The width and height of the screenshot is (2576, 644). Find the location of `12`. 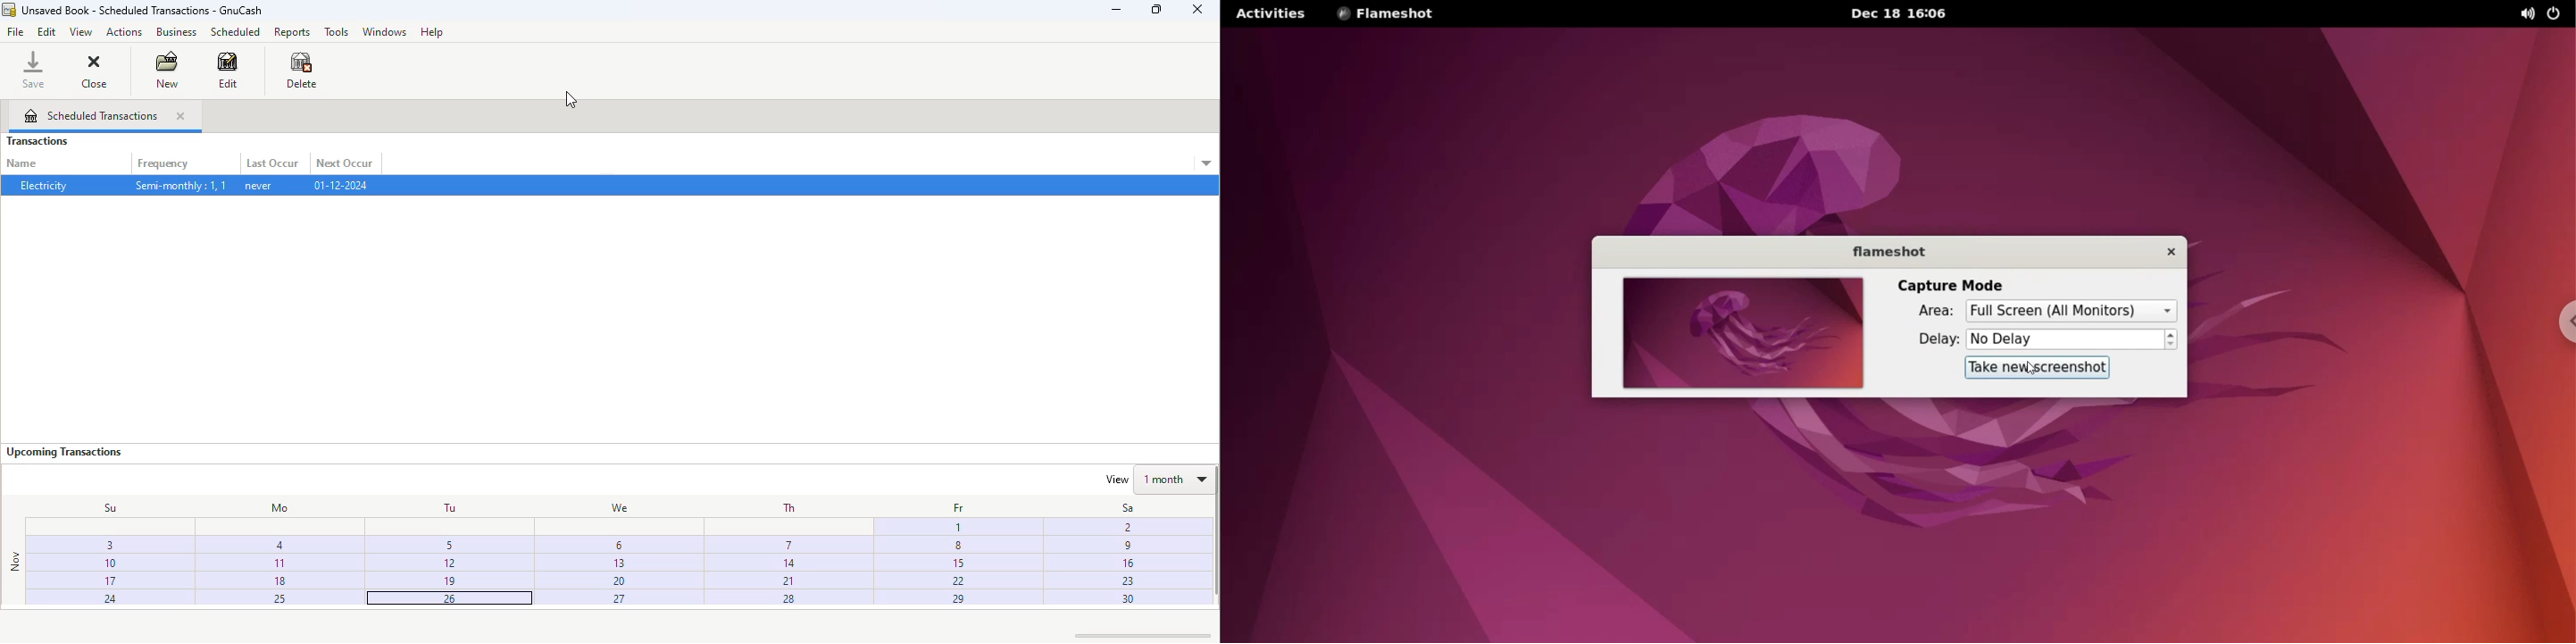

12 is located at coordinates (451, 564).